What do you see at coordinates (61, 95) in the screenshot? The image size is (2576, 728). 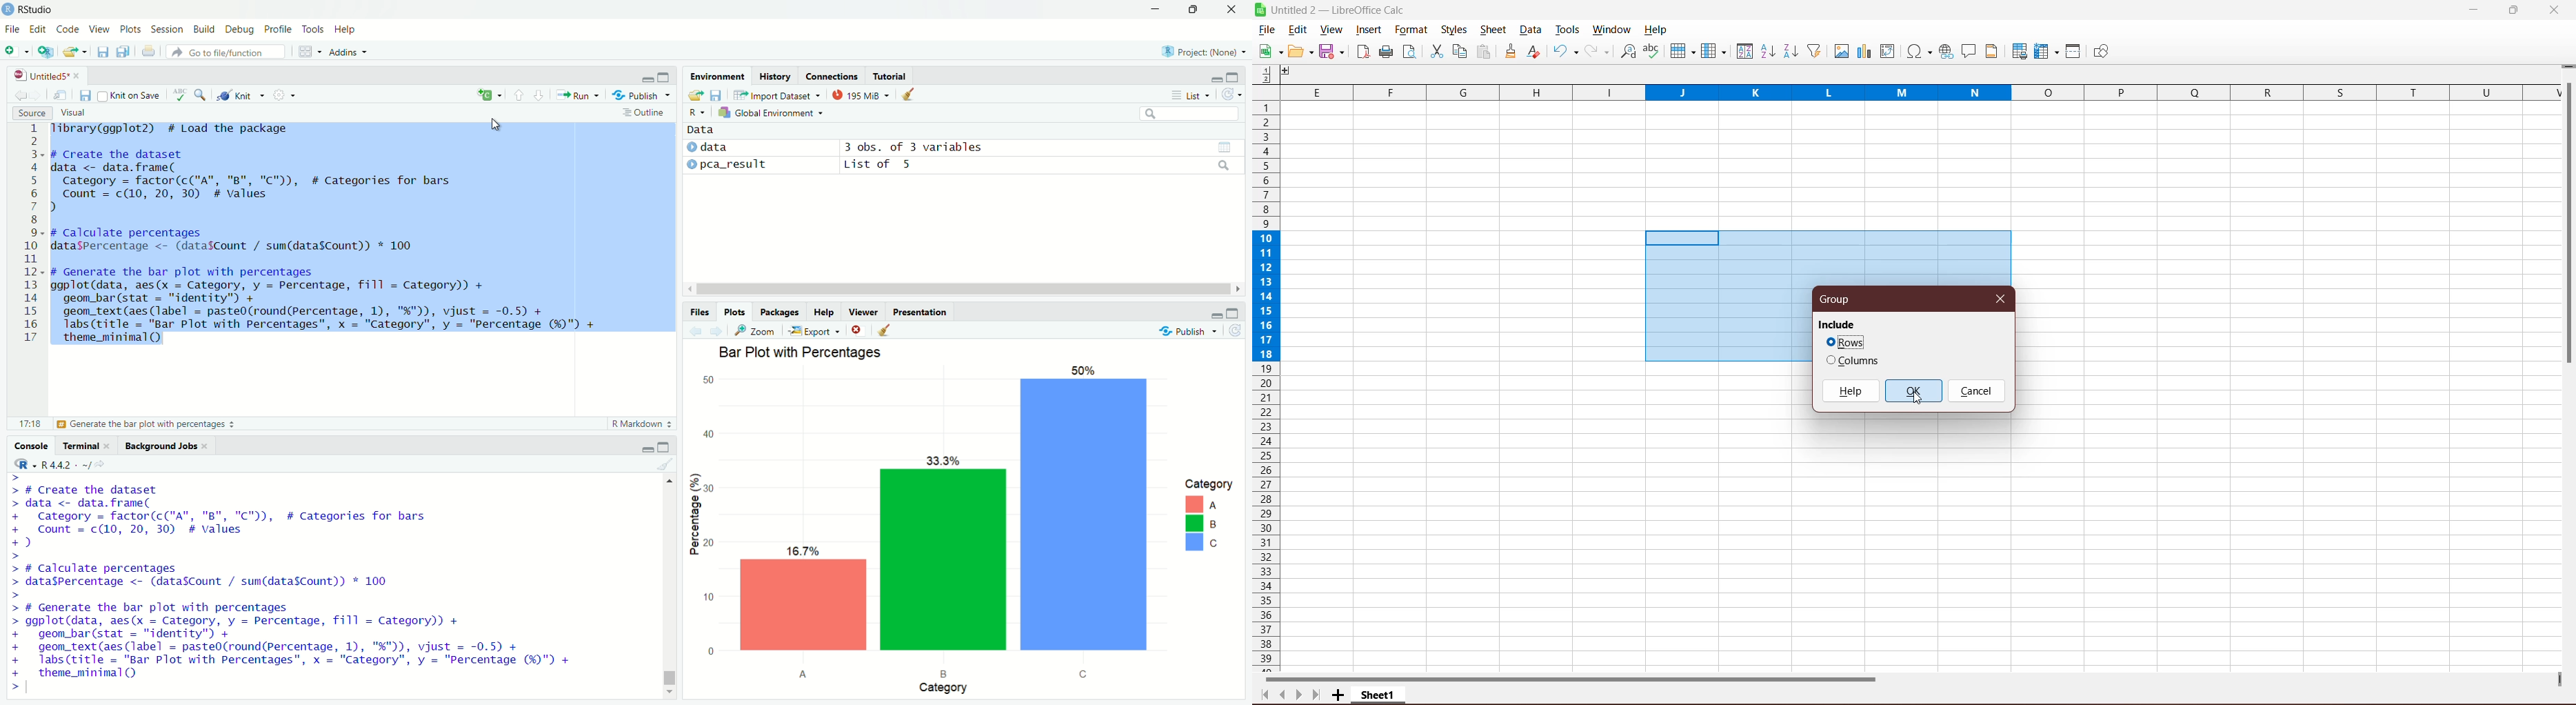 I see `show in new window` at bounding box center [61, 95].